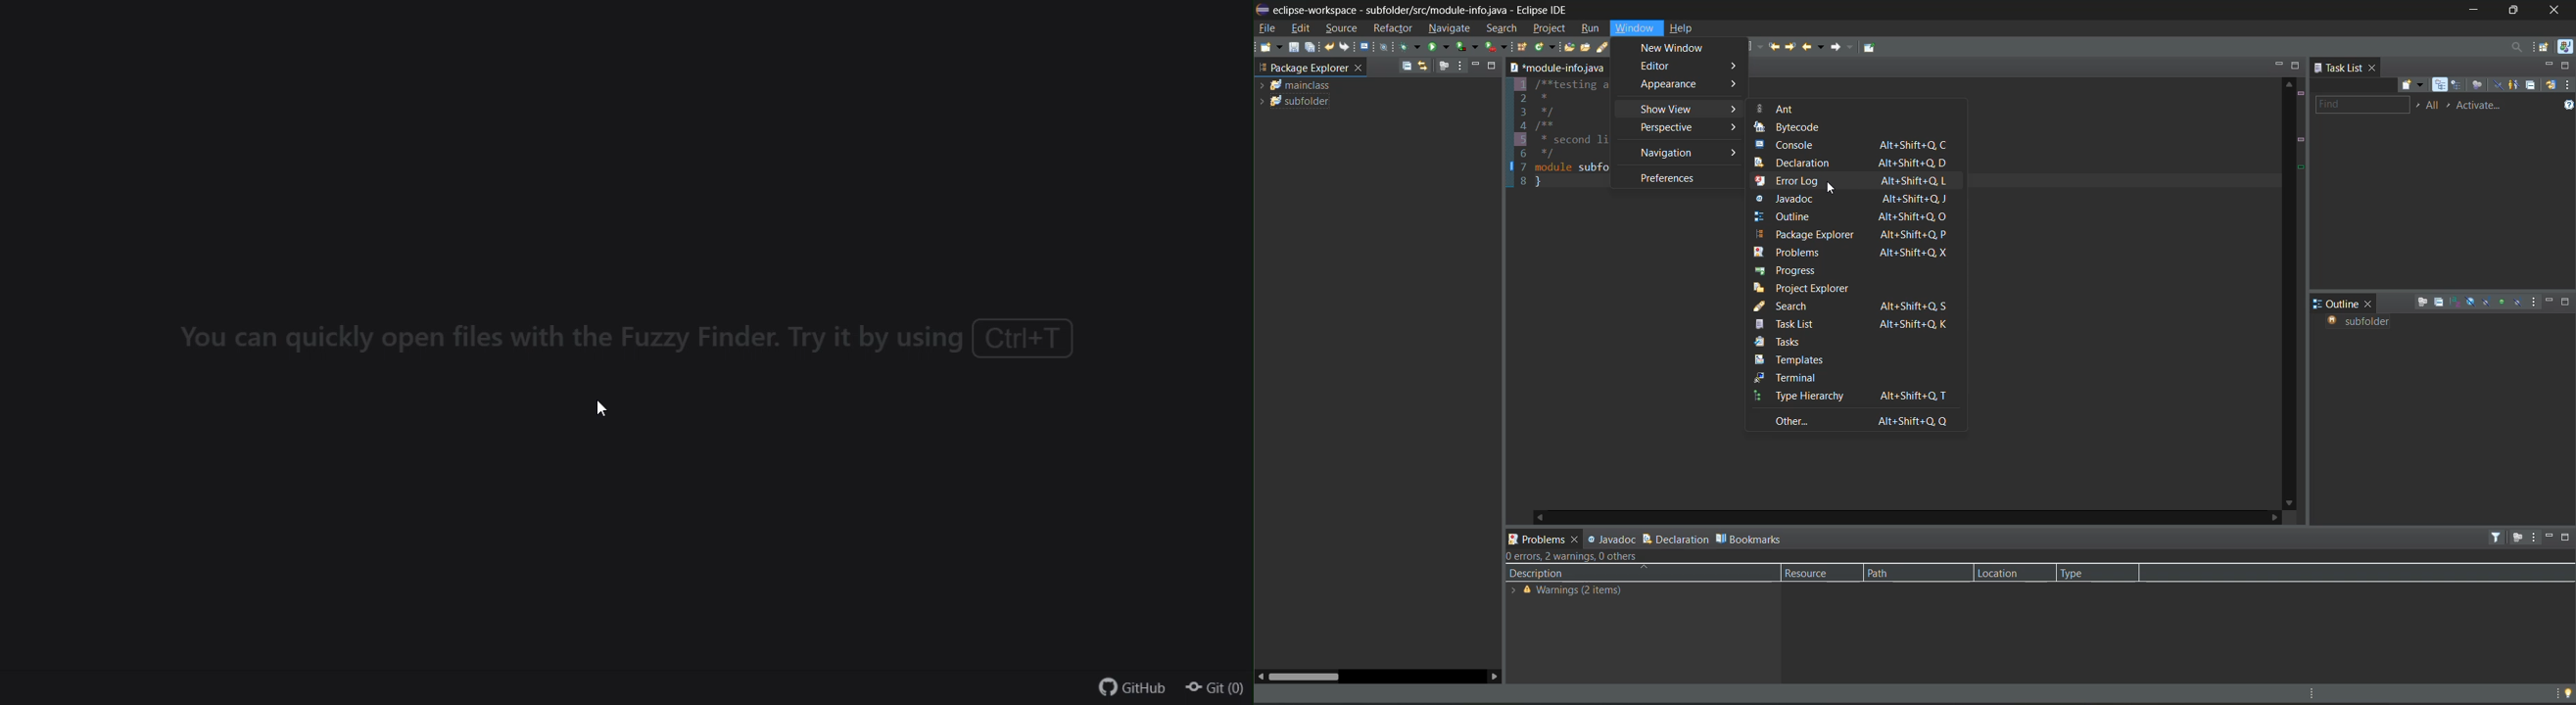 This screenshot has width=2576, height=728. I want to click on subfolder, so click(2364, 322).